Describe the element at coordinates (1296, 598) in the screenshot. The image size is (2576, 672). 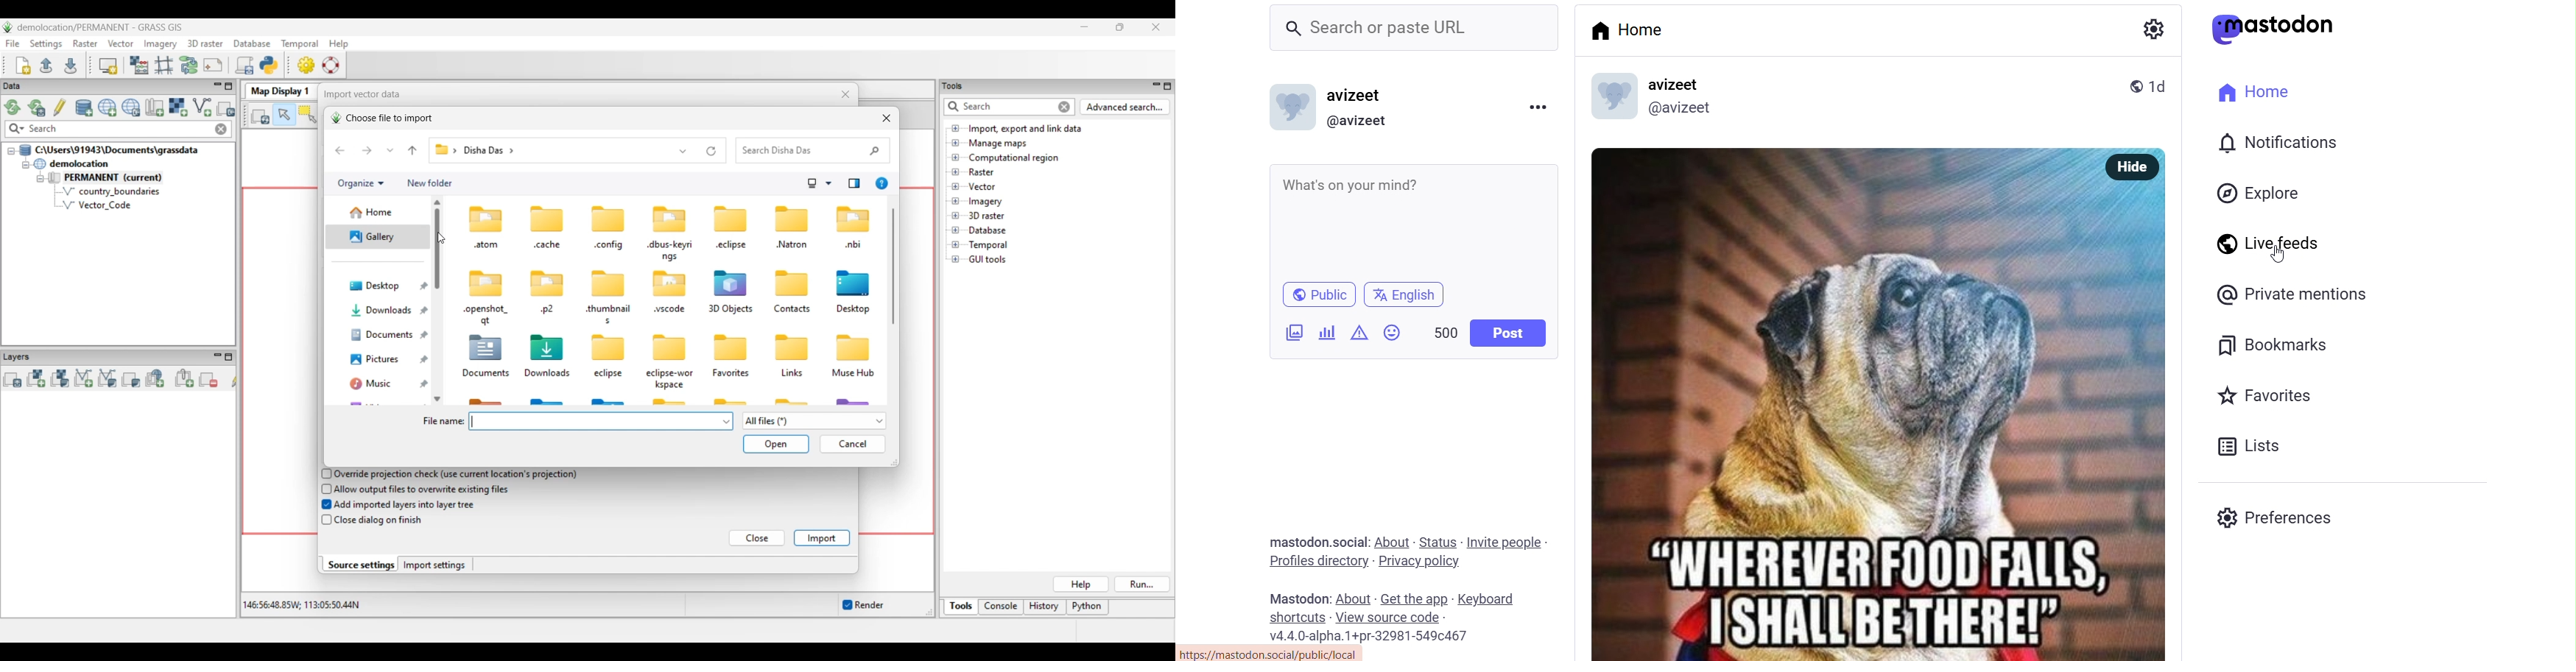
I see `mastodon` at that location.